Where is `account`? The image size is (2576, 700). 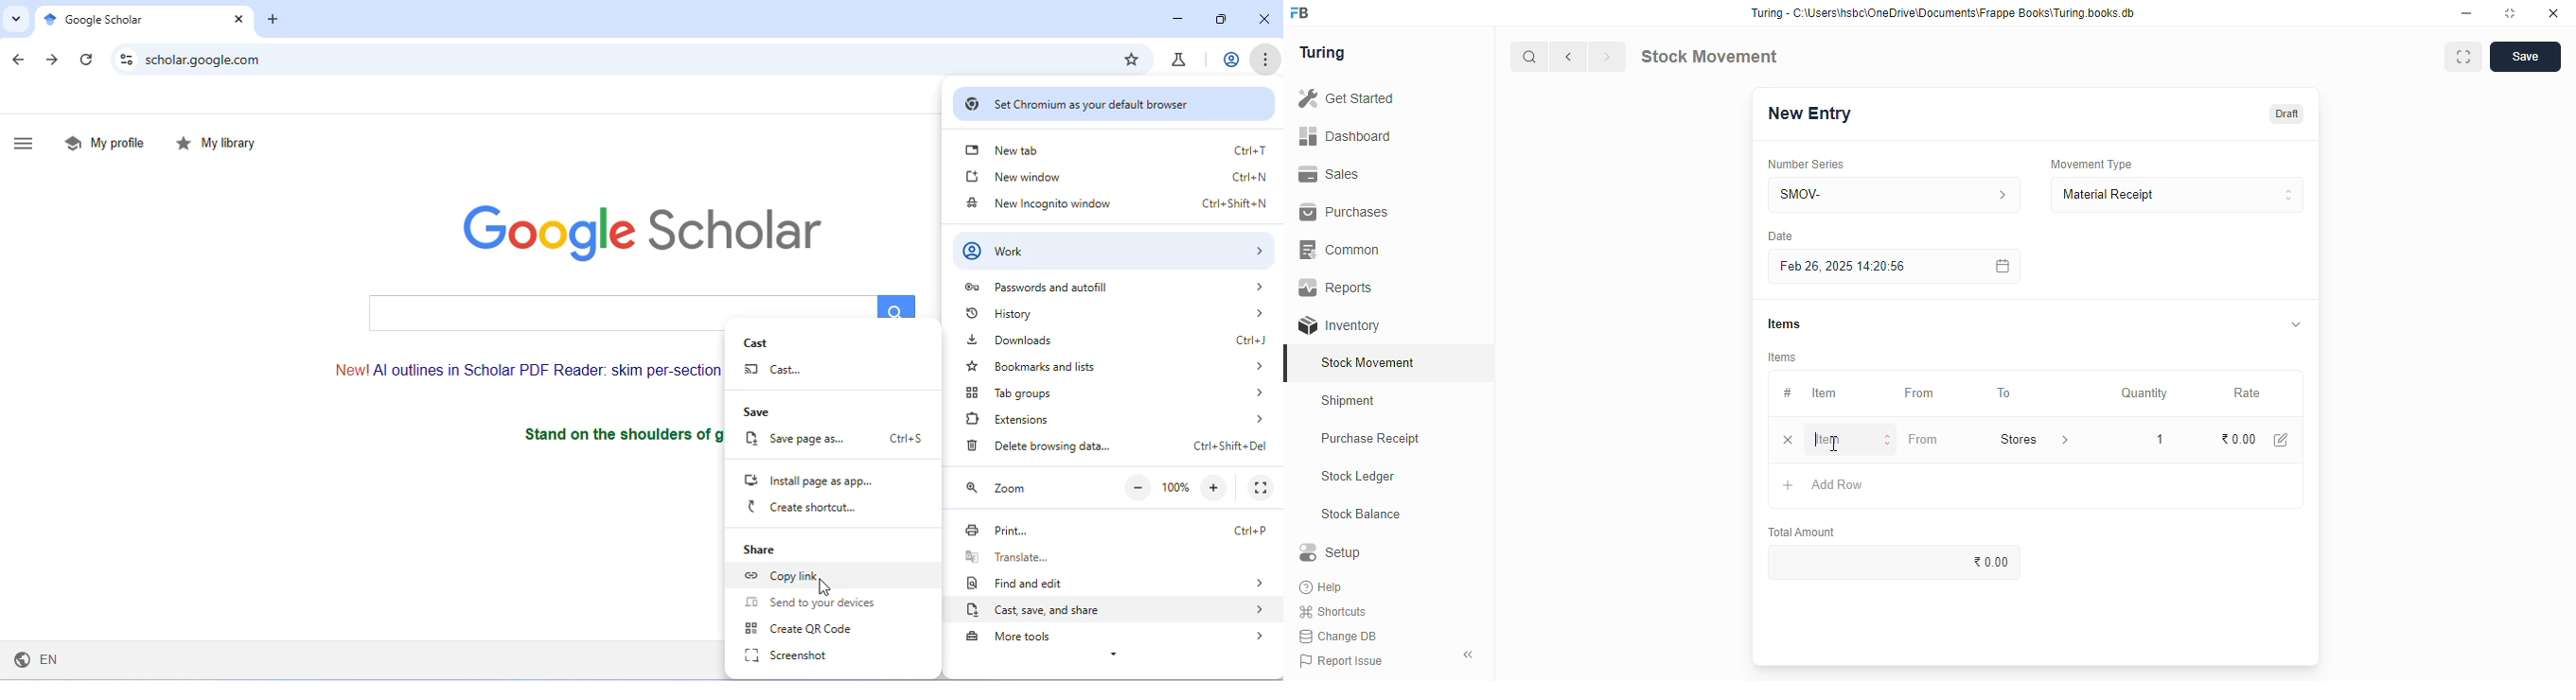
account is located at coordinates (1229, 58).